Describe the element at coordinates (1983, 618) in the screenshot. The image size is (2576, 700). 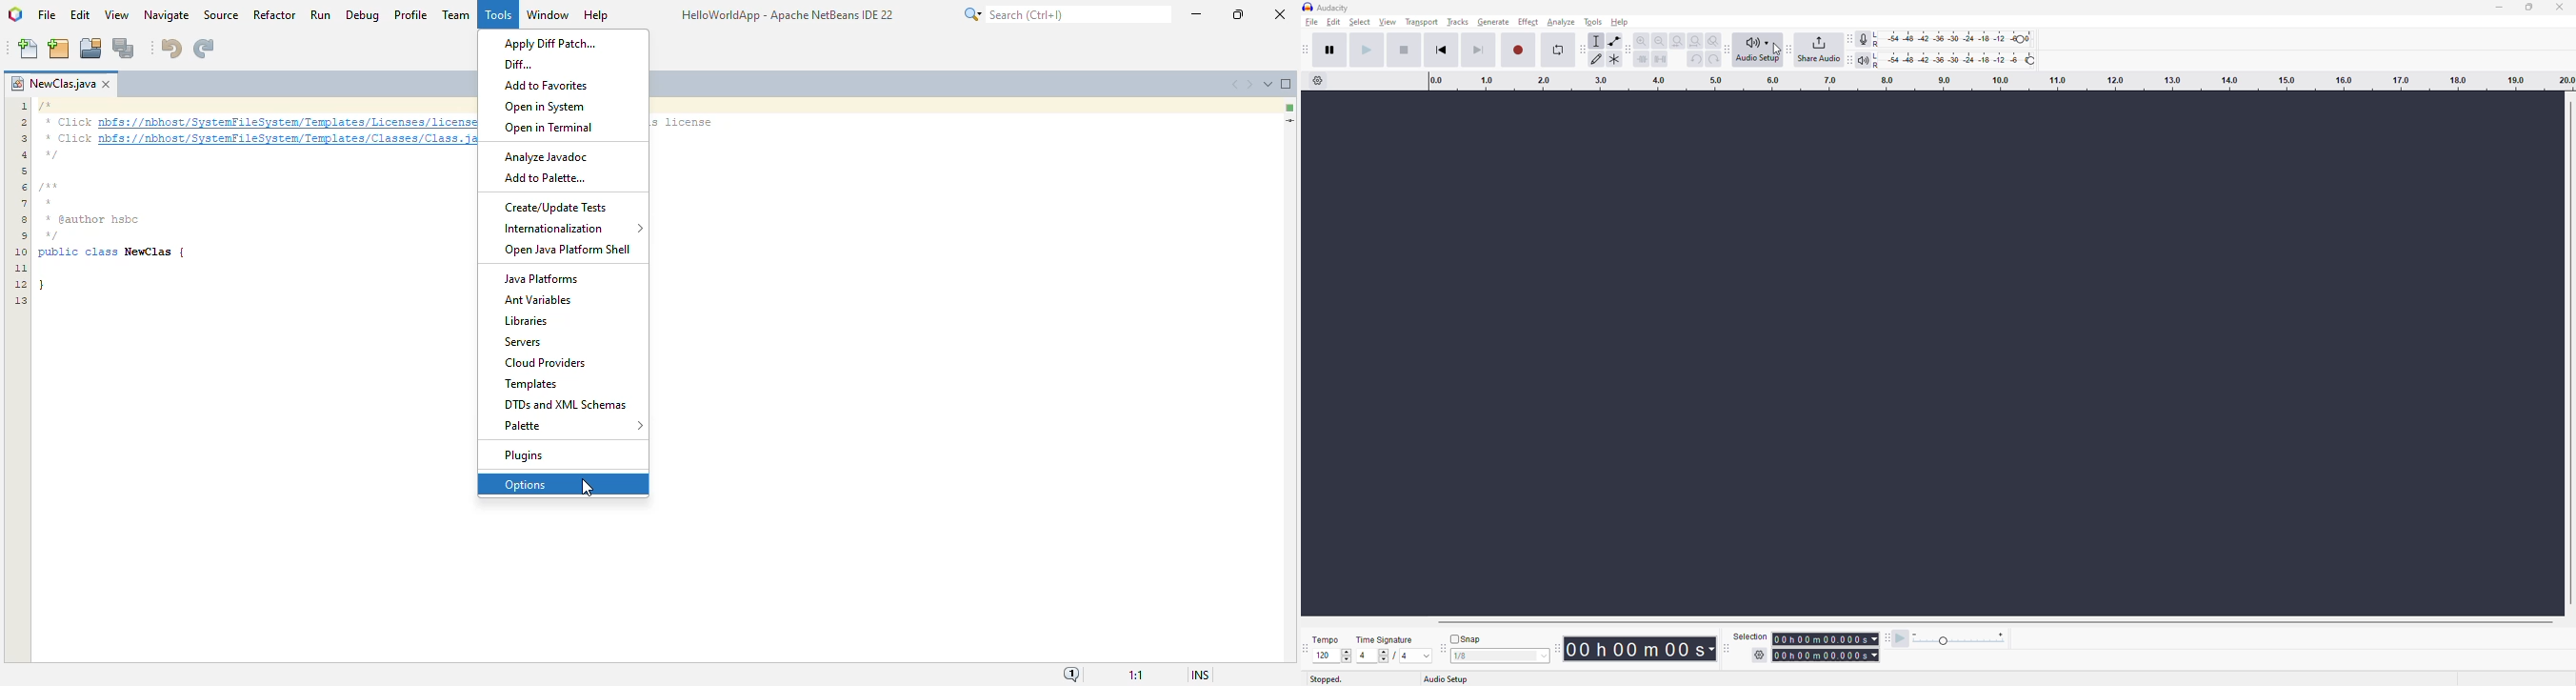
I see `Horizontal Scrollbar` at that location.